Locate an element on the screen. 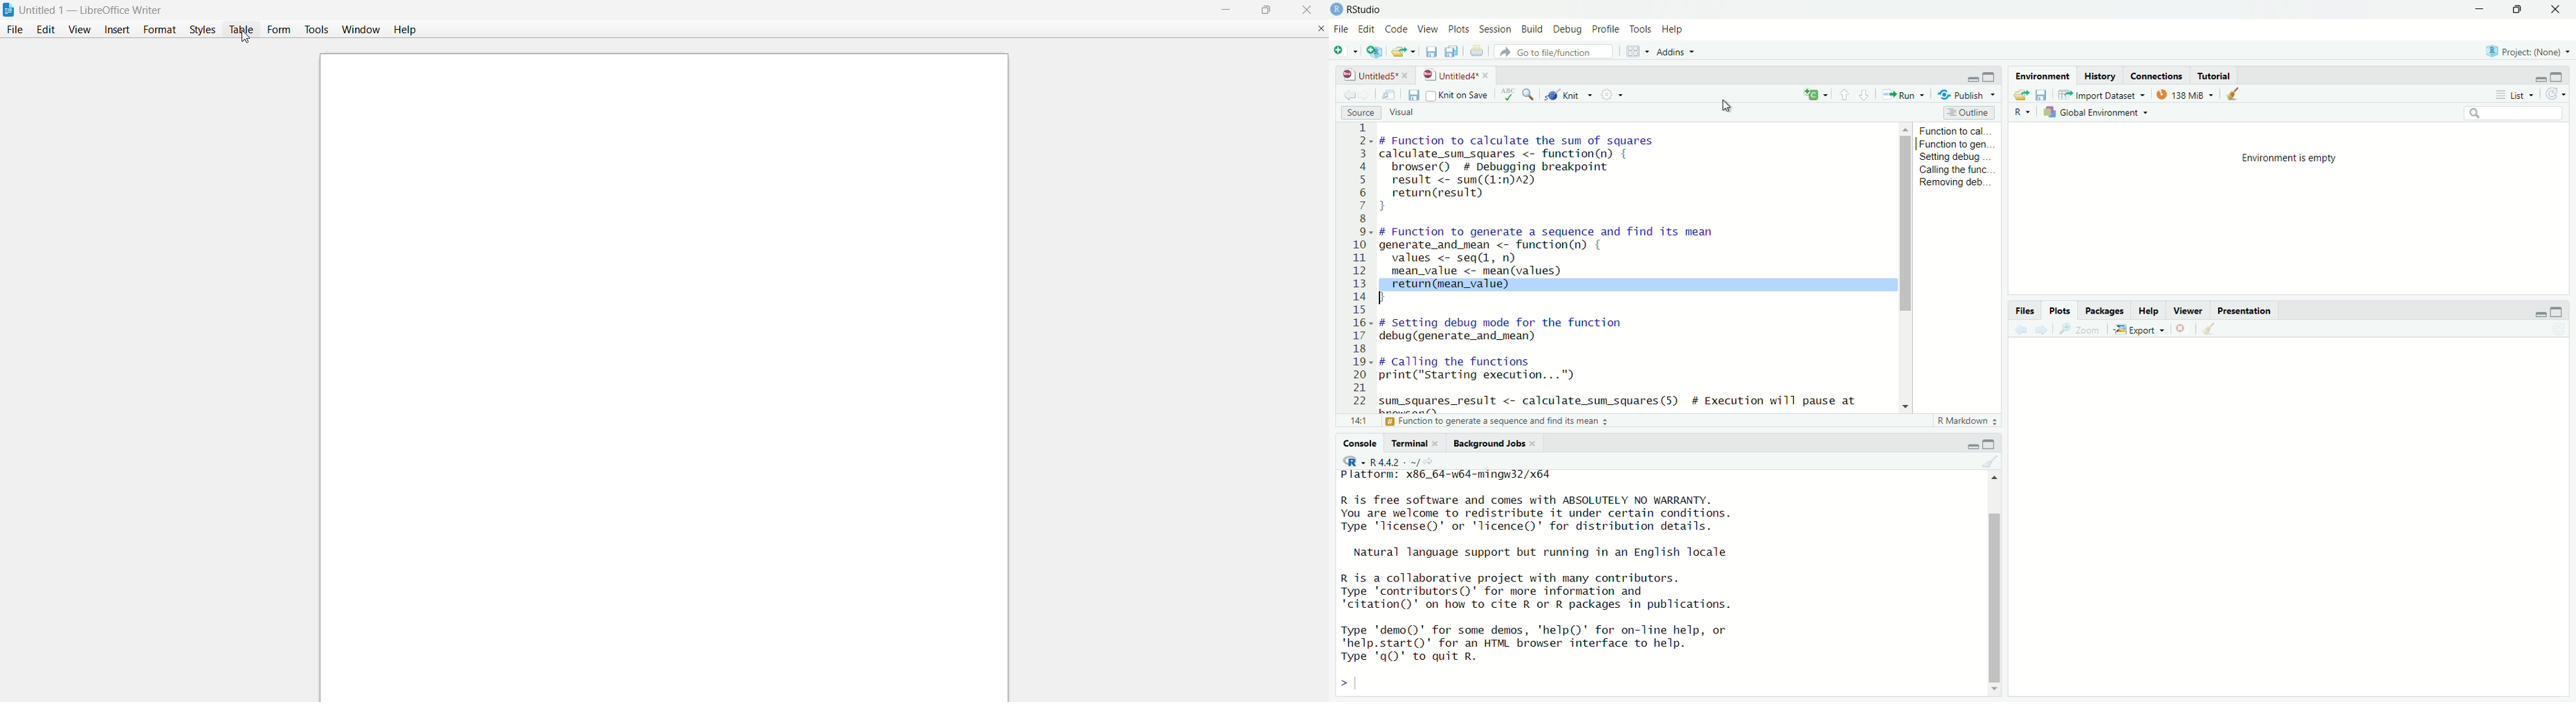 Image resolution: width=2576 pixels, height=728 pixels. minimize is located at coordinates (1222, 9).